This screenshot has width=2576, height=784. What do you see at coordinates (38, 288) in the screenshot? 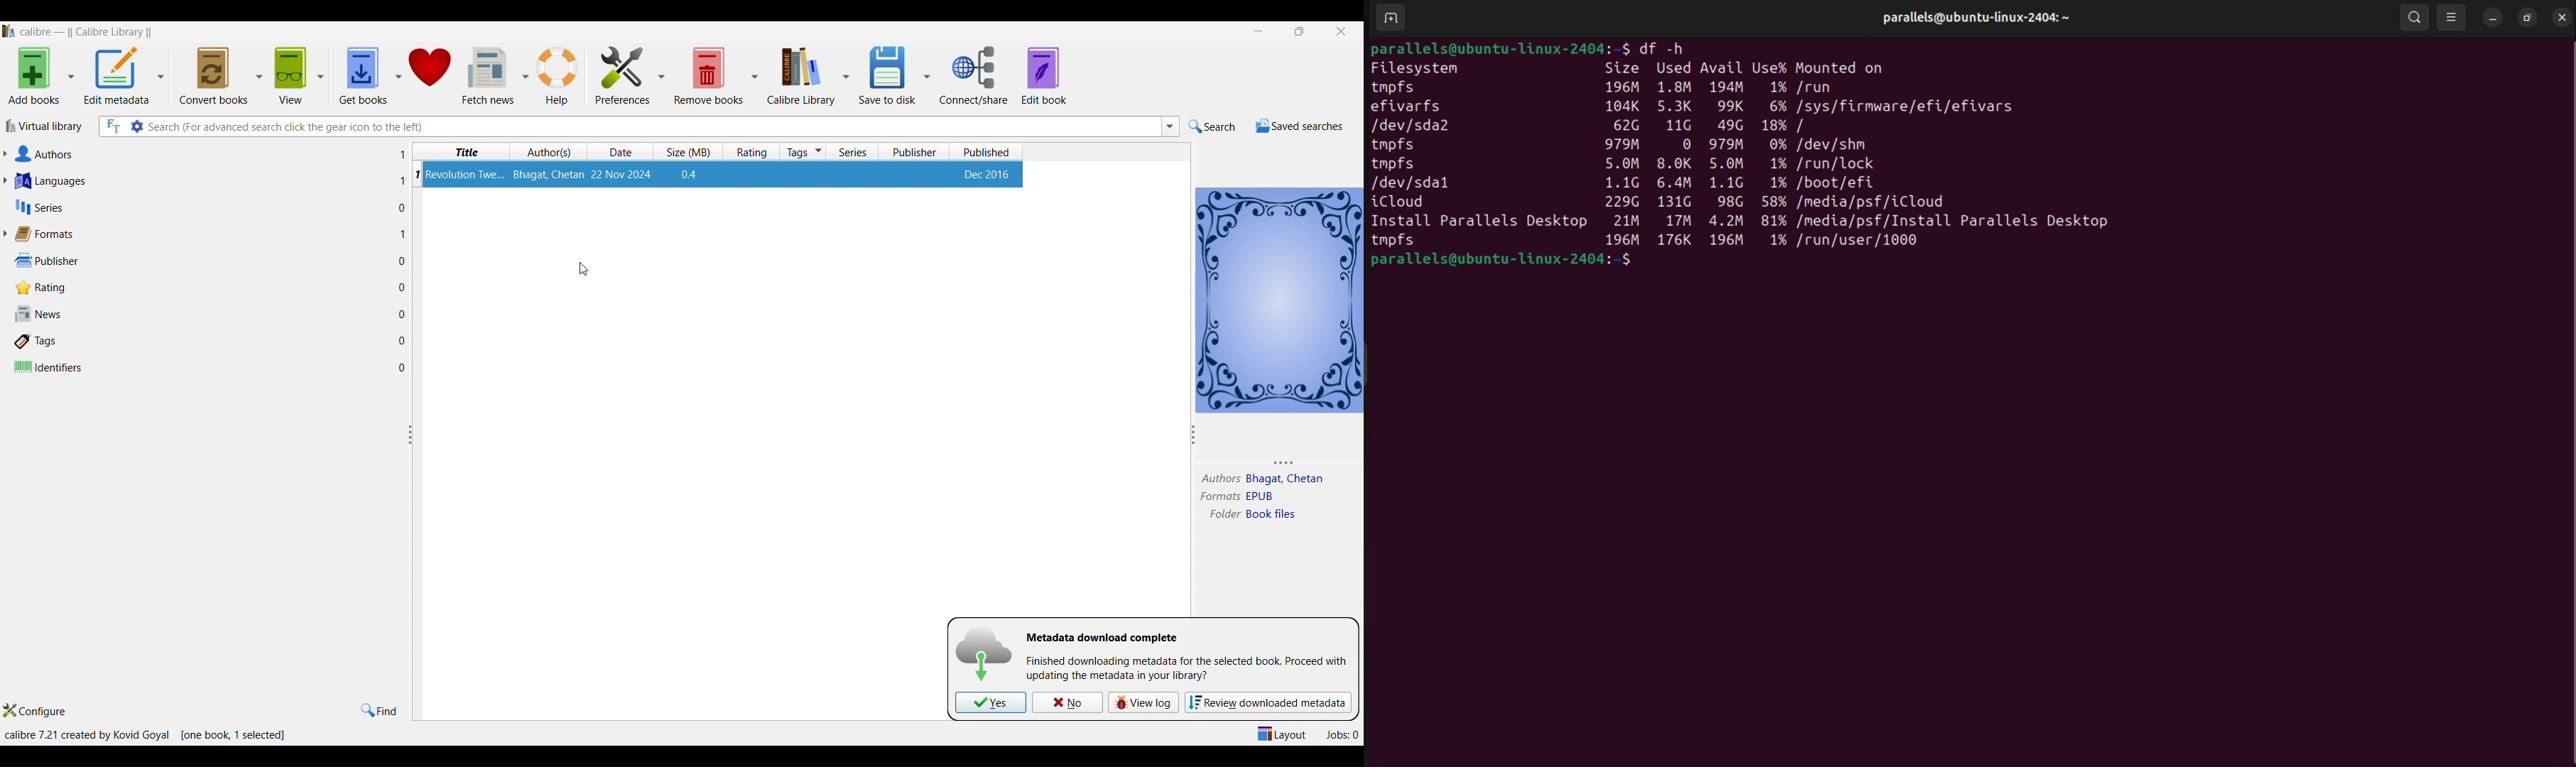
I see `rating` at bounding box center [38, 288].